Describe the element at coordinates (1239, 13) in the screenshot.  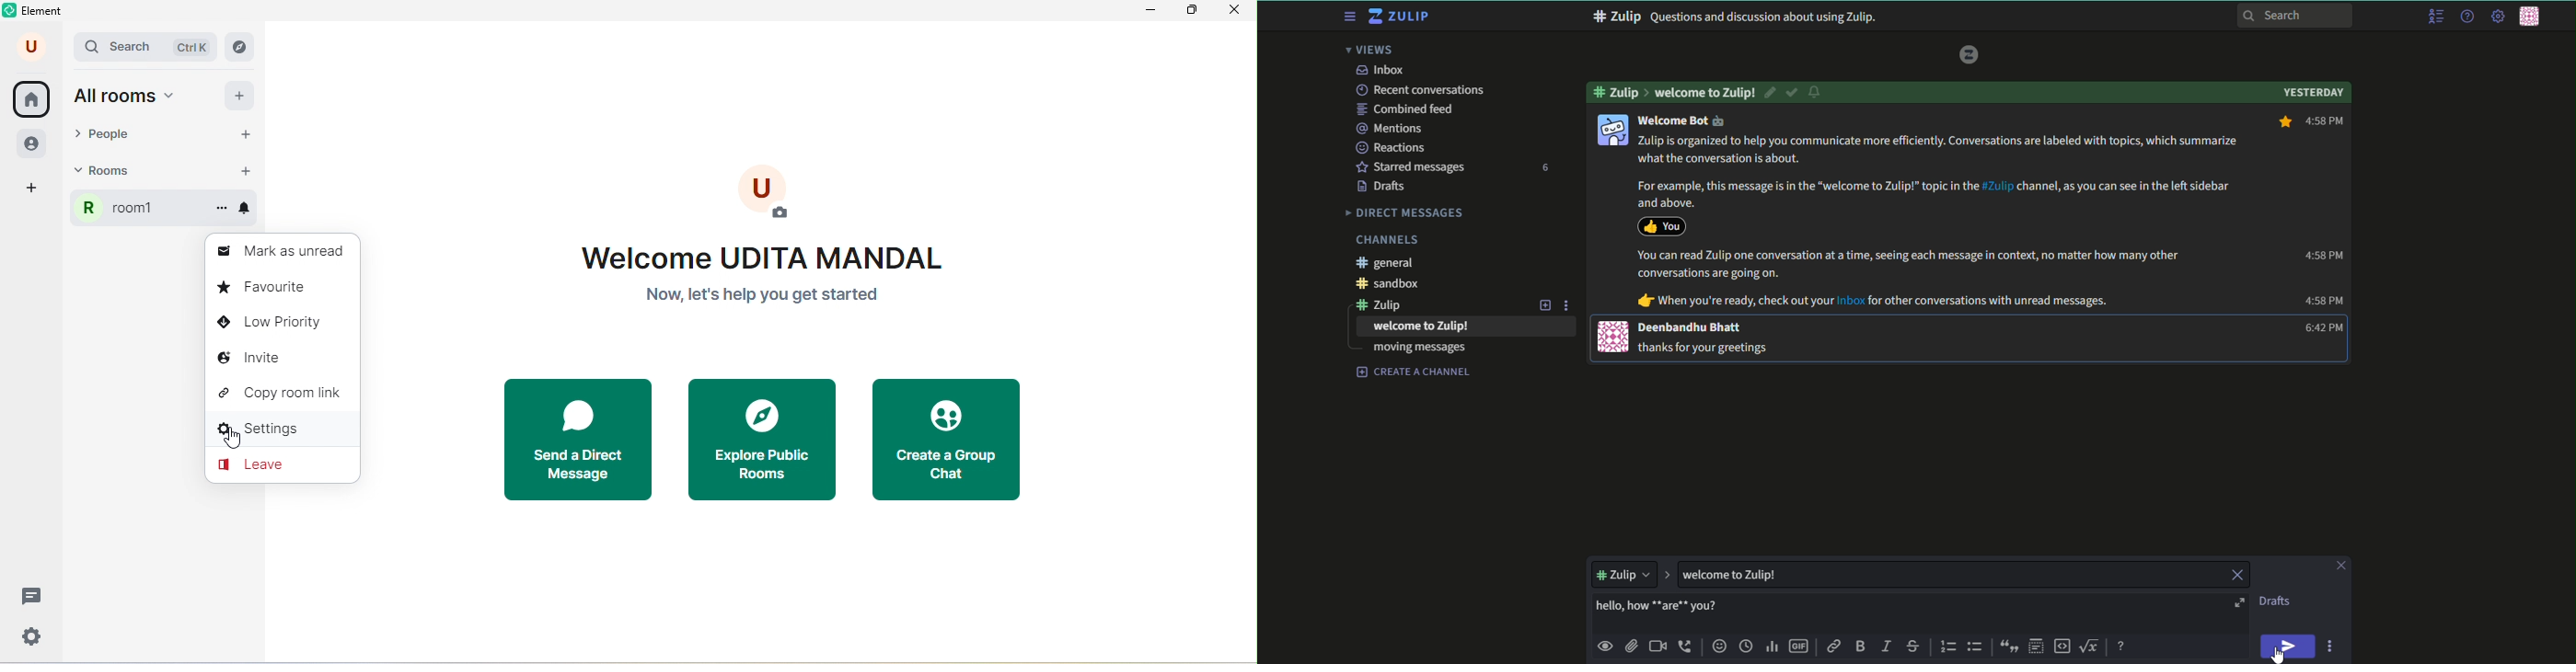
I see `close` at that location.